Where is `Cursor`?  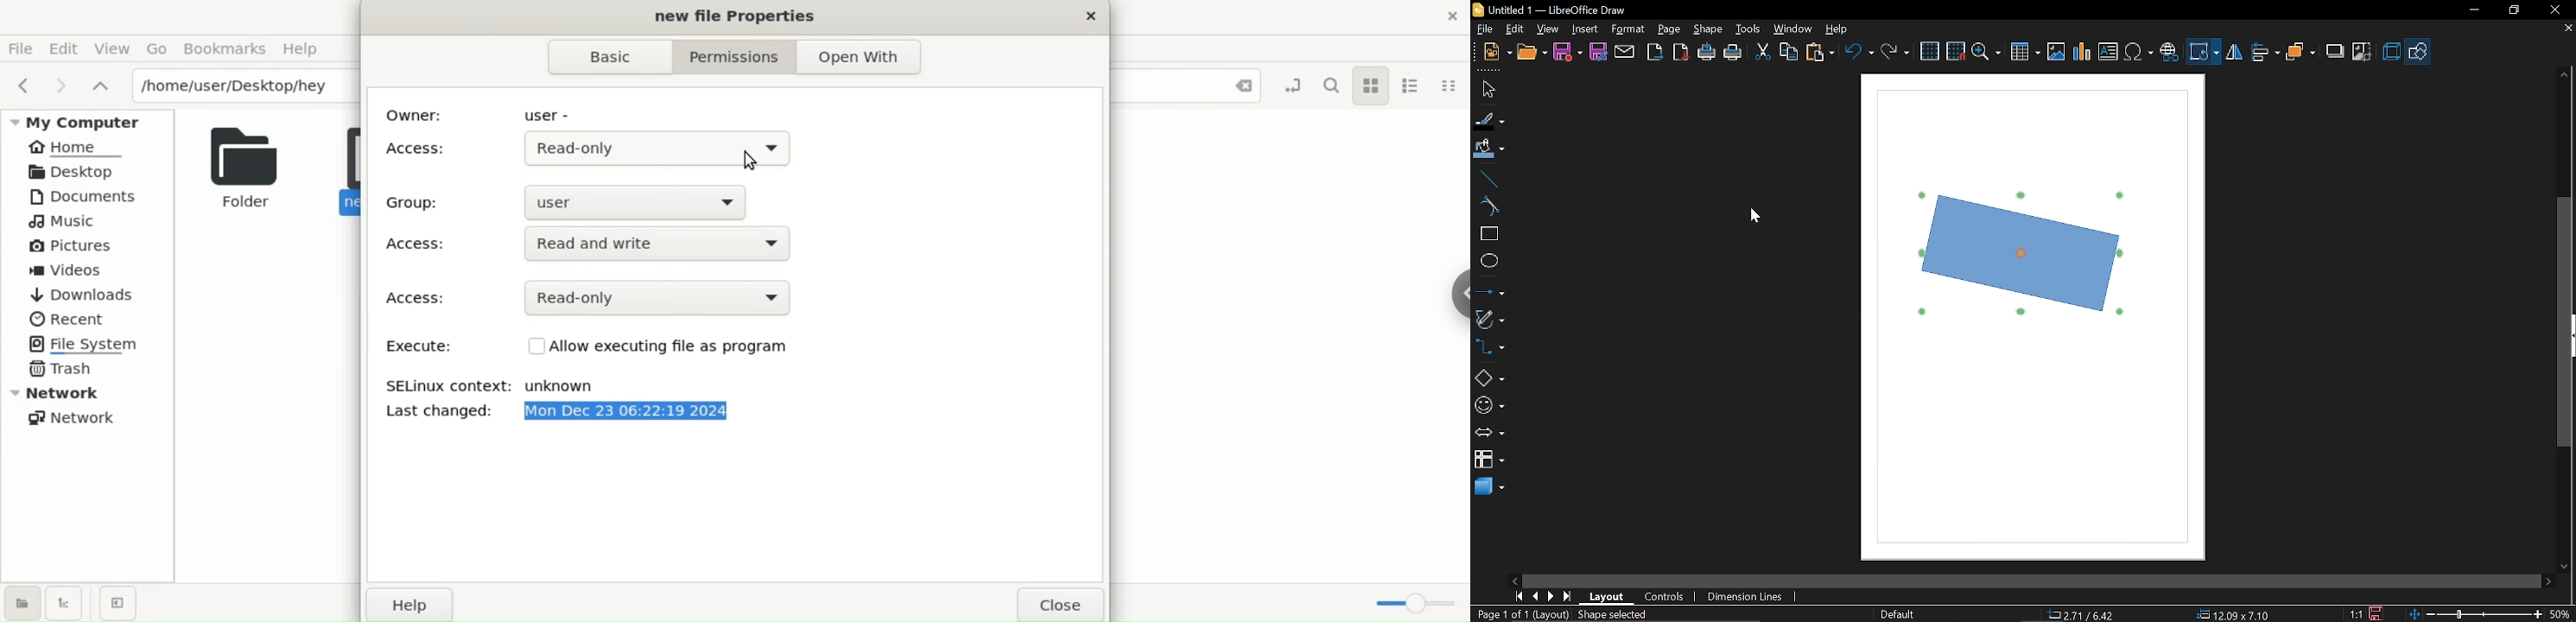 Cursor is located at coordinates (1755, 217).